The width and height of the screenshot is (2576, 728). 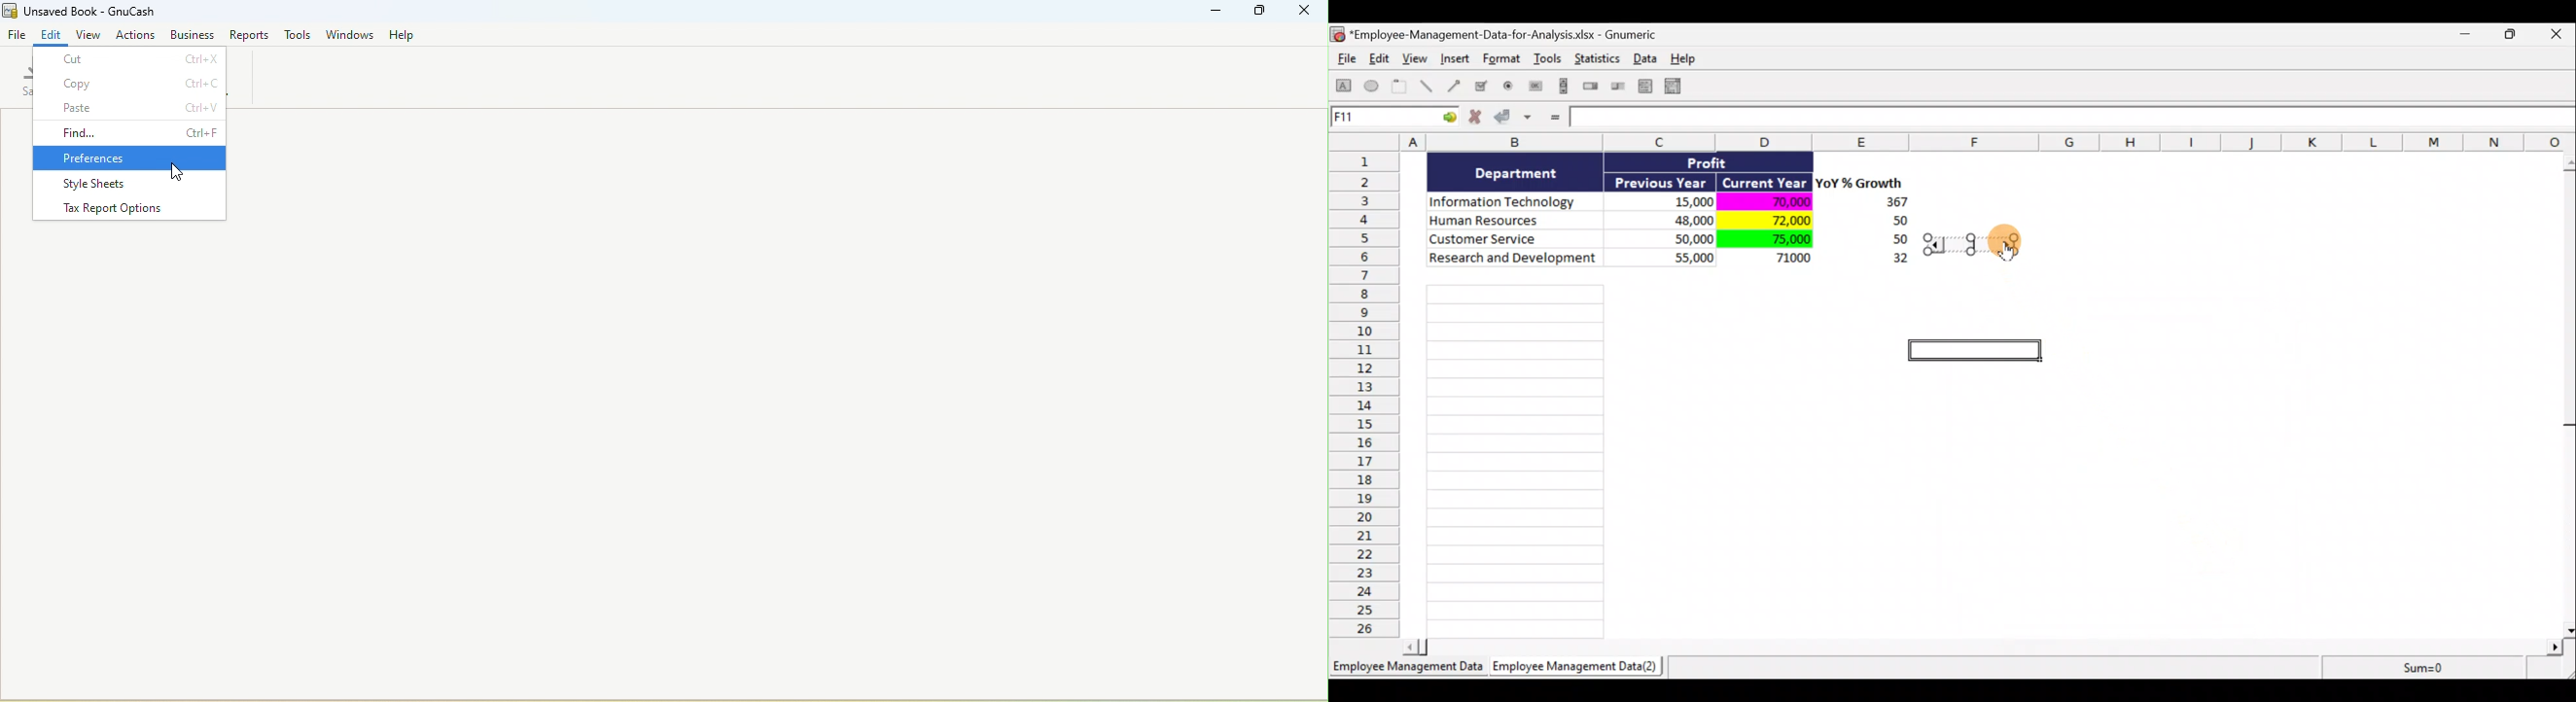 What do you see at coordinates (1482, 86) in the screenshot?
I see `Create a checkbox` at bounding box center [1482, 86].